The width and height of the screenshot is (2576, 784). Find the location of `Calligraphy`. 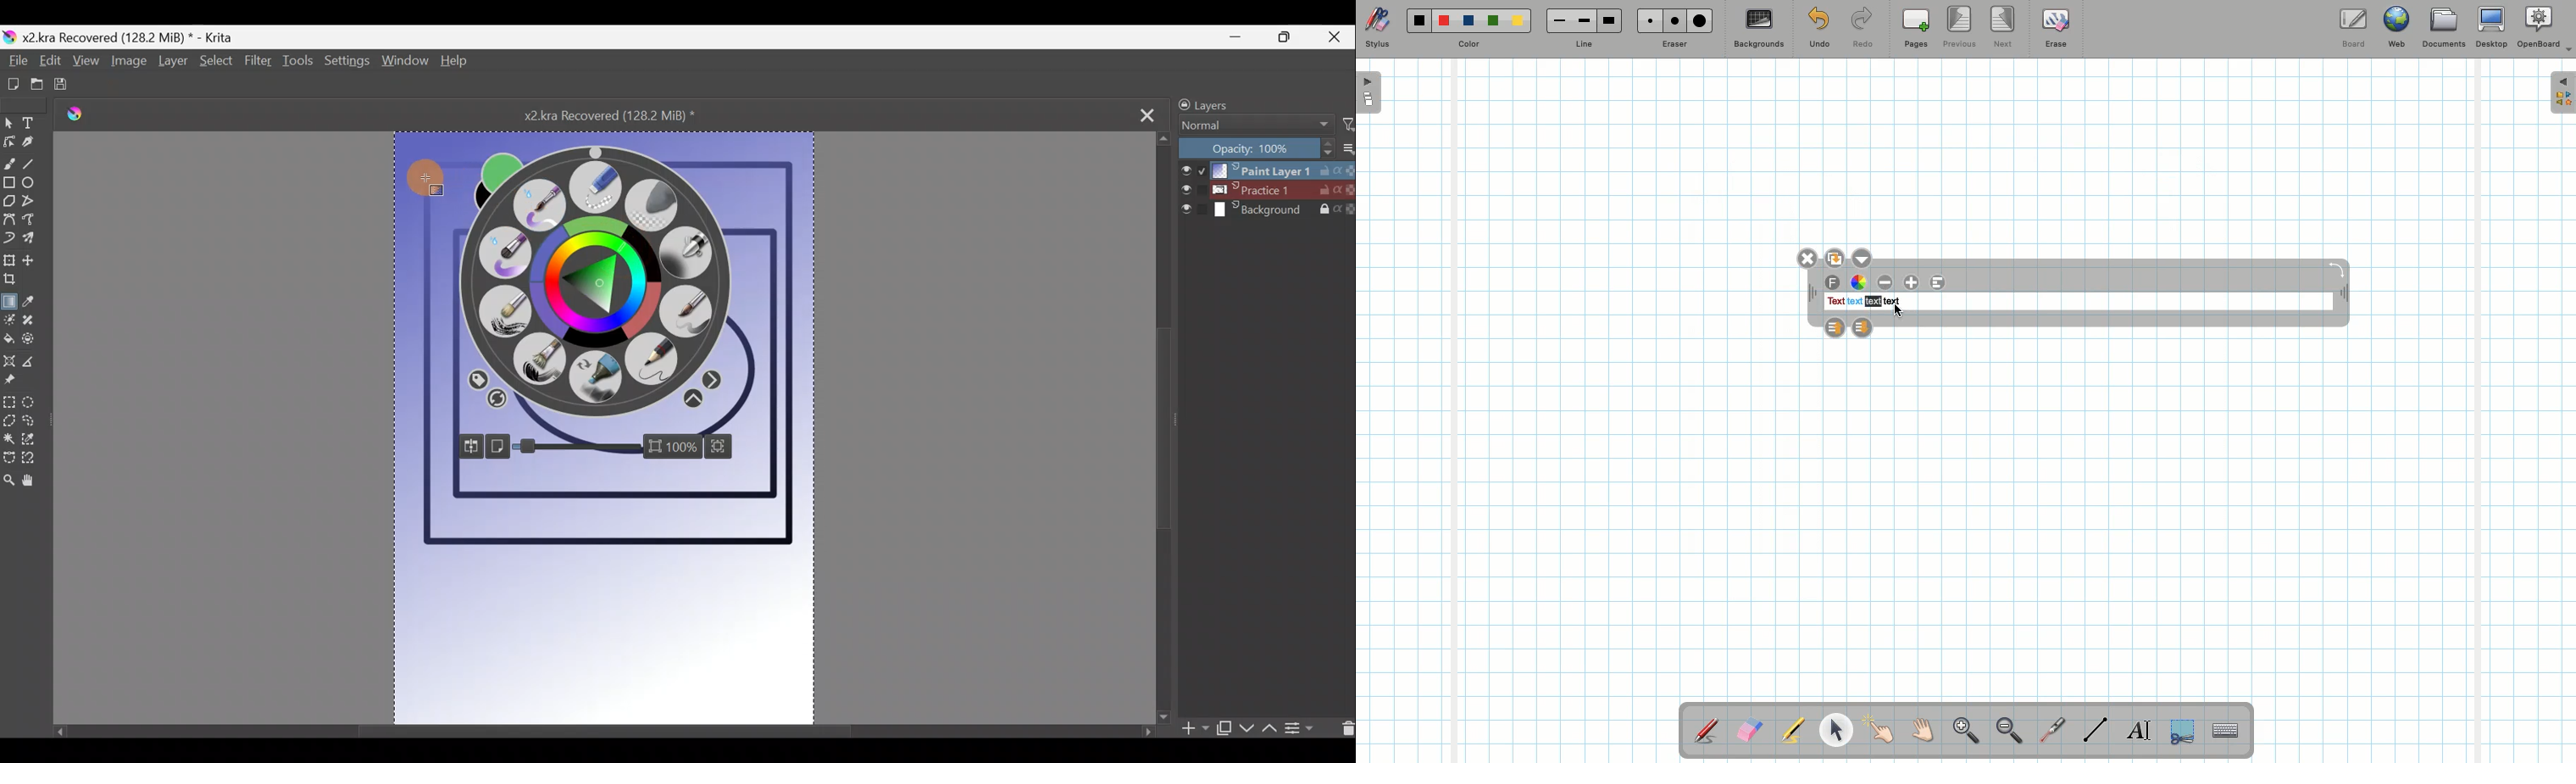

Calligraphy is located at coordinates (28, 146).